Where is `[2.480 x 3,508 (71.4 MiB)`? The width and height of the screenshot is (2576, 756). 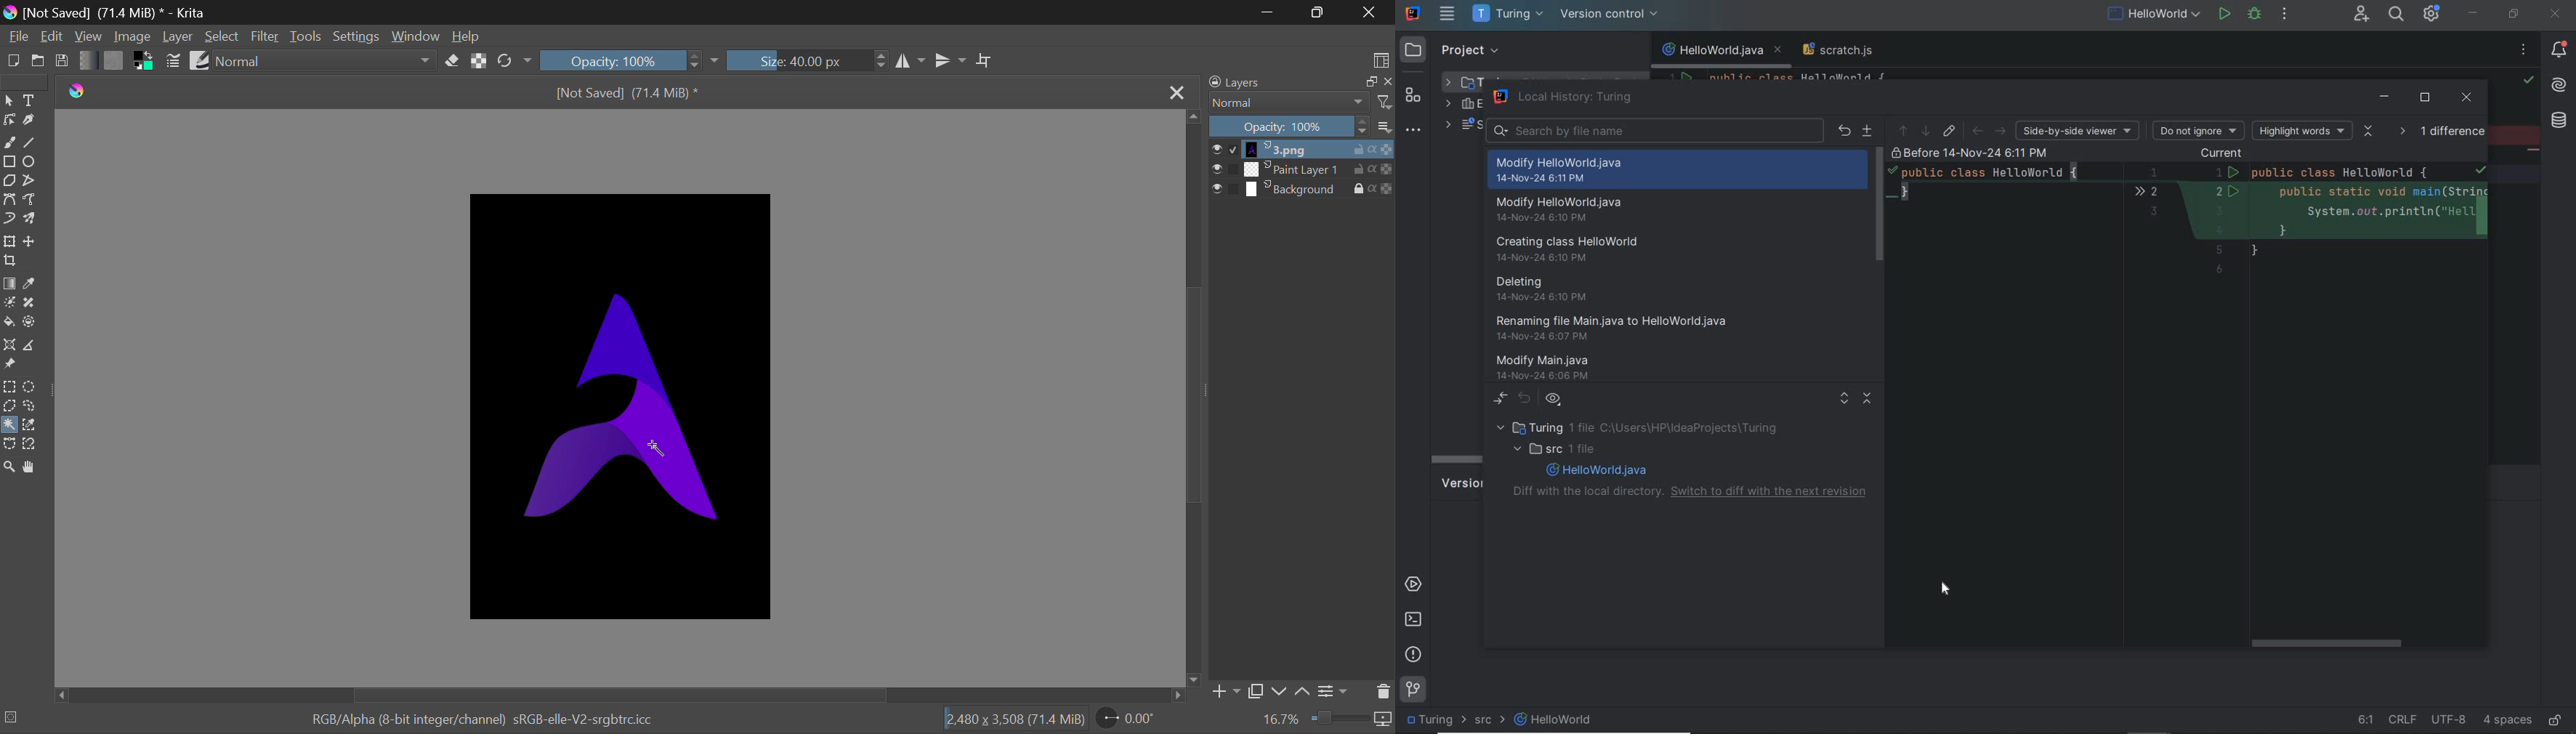
[2.480 x 3,508 (71.4 MiB) is located at coordinates (1017, 720).